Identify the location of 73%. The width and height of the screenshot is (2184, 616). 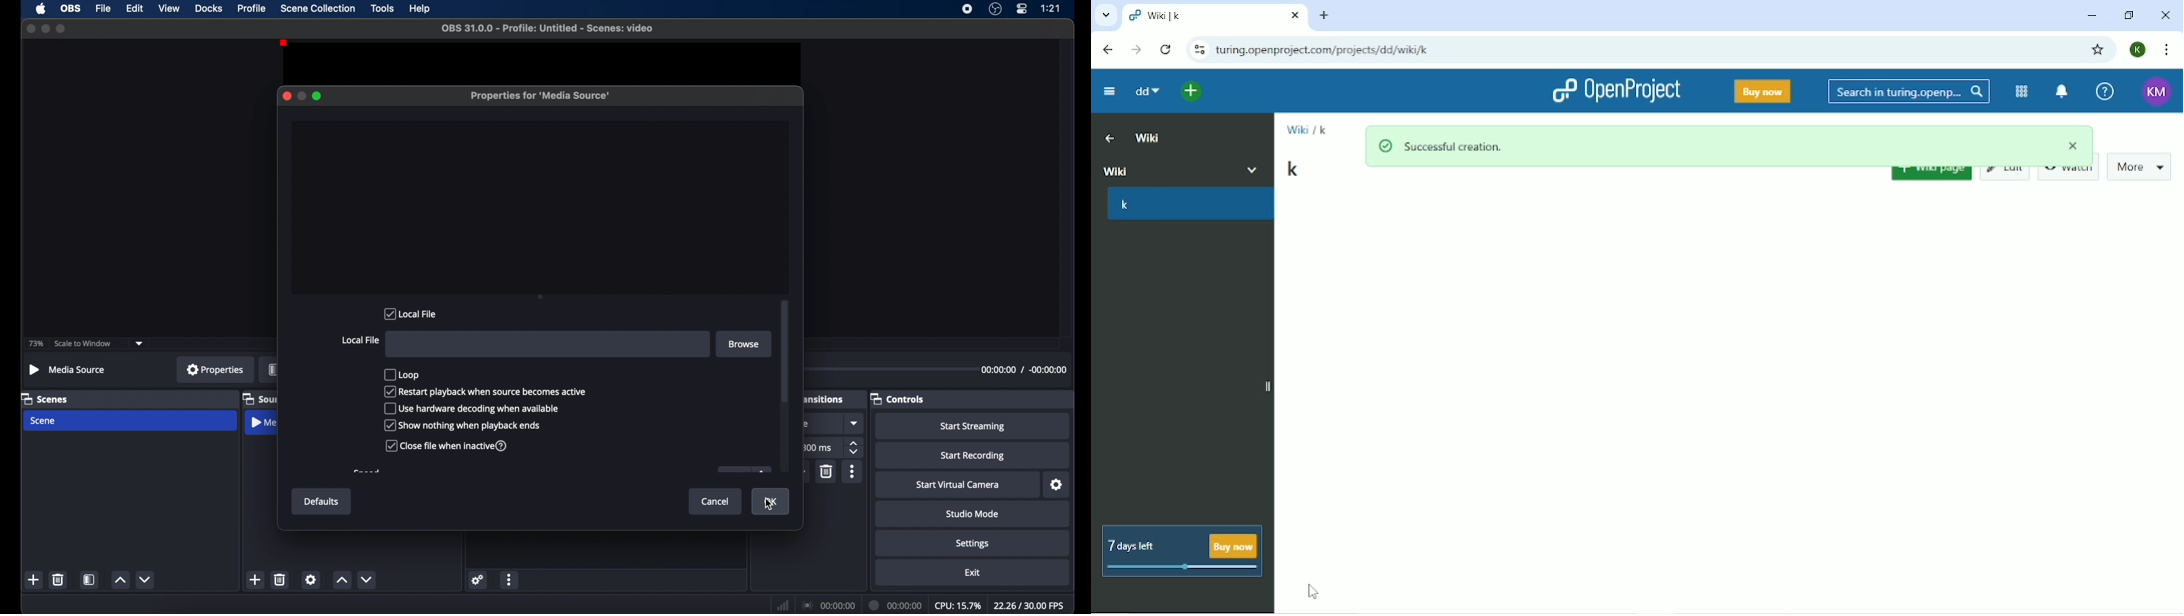
(35, 343).